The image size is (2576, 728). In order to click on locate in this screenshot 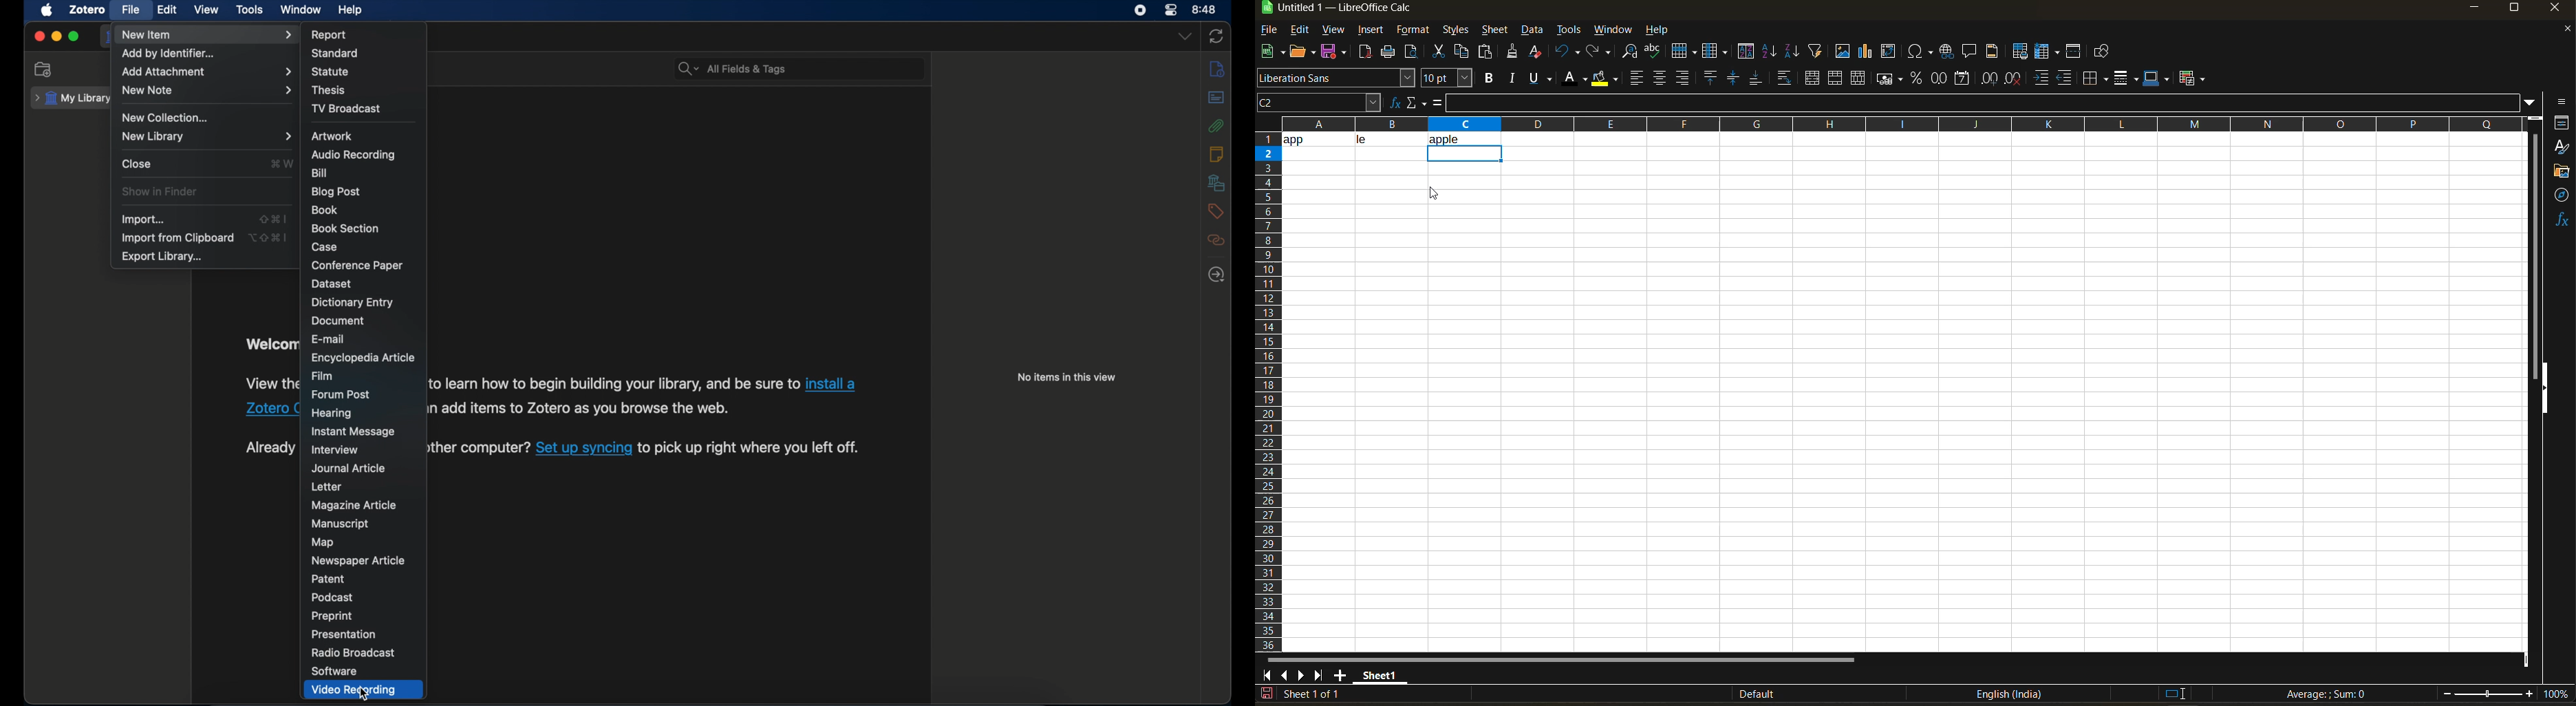, I will do `click(1218, 275)`.